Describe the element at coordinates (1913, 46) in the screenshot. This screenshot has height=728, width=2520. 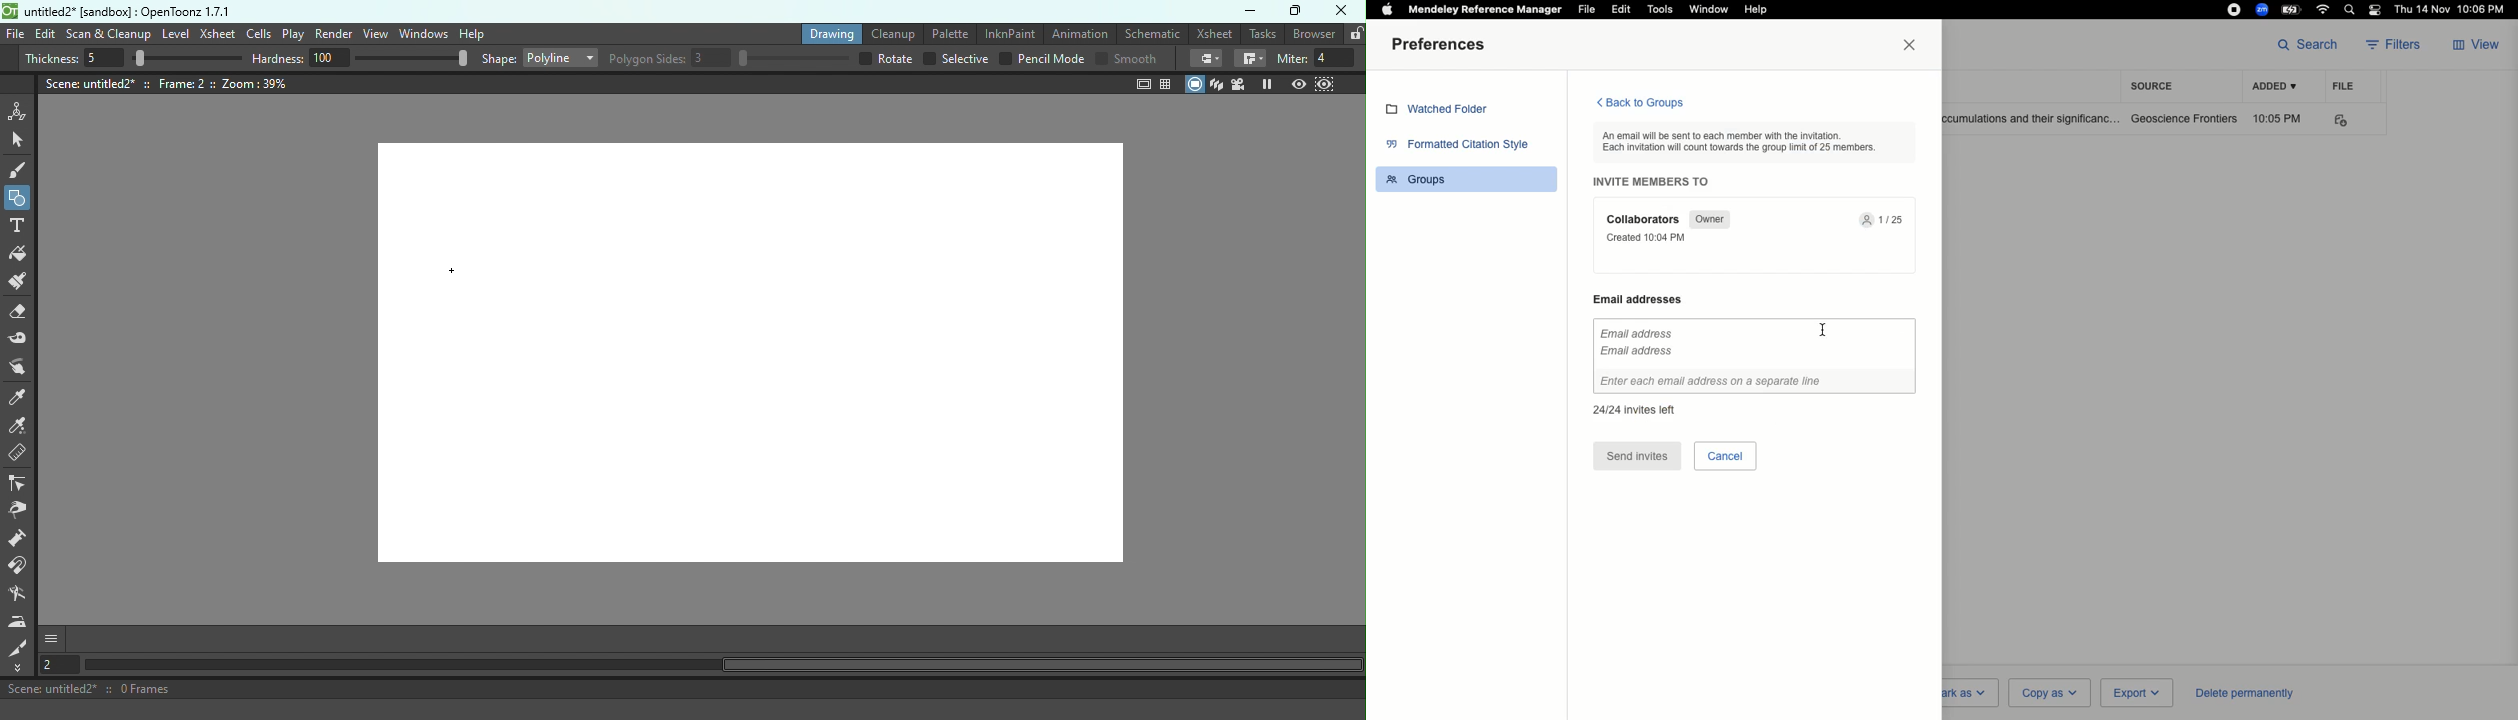
I see `Close` at that location.